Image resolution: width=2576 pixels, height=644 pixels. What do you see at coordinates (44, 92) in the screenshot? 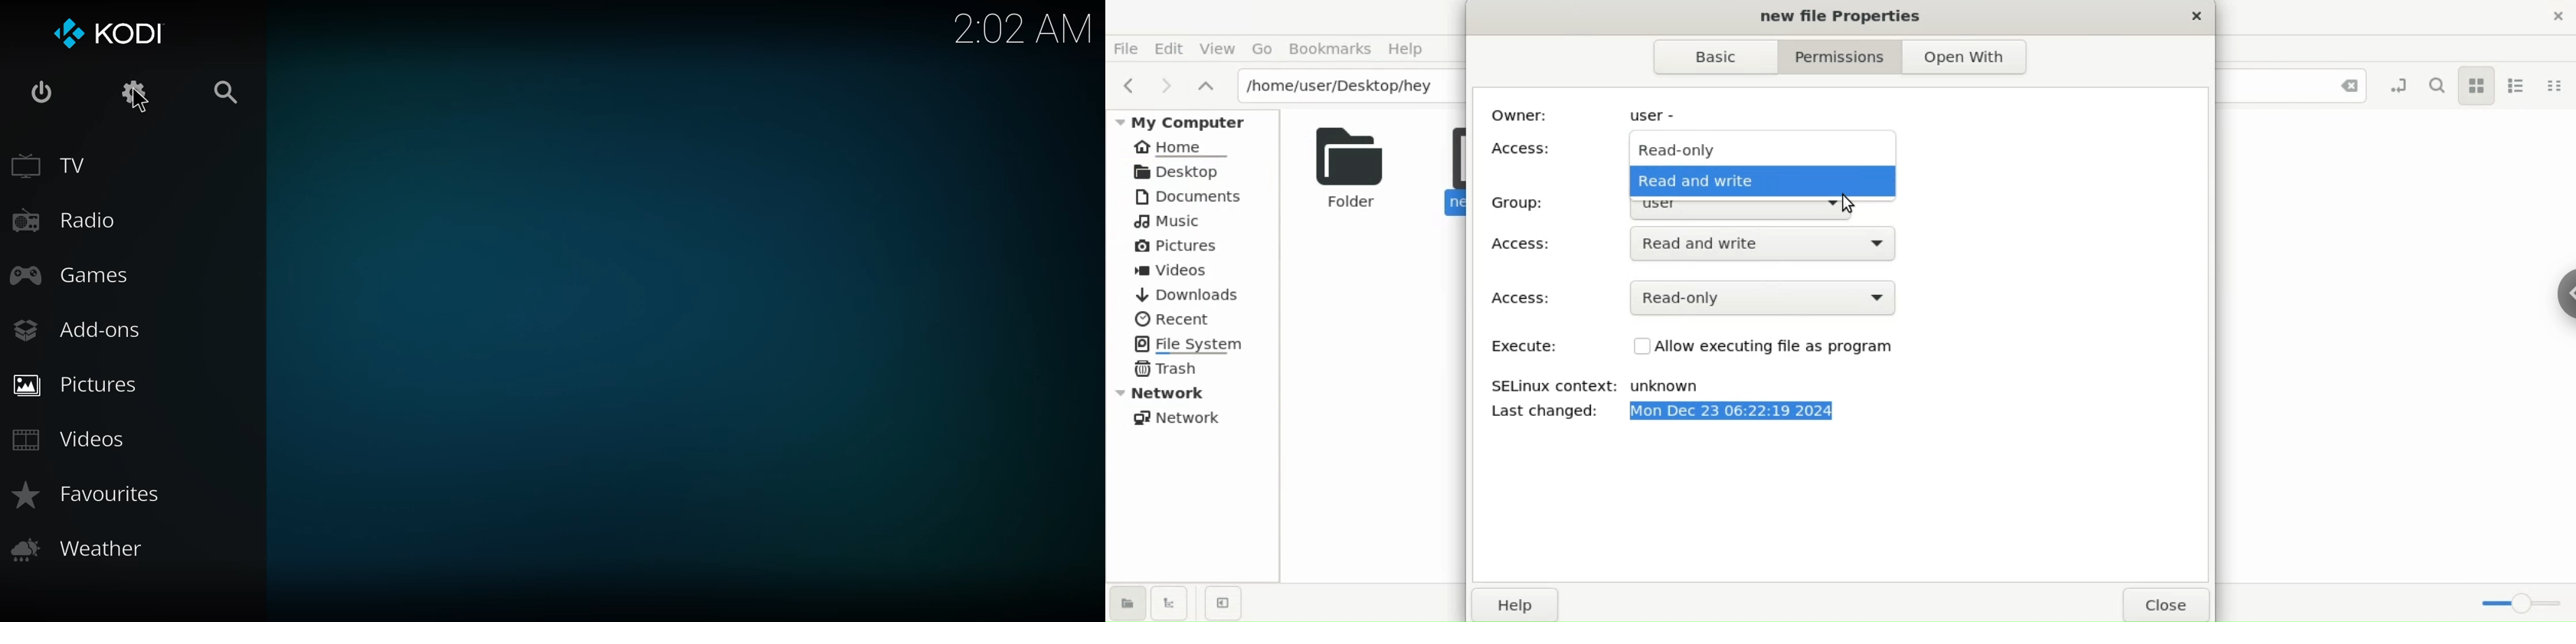
I see `power` at bounding box center [44, 92].